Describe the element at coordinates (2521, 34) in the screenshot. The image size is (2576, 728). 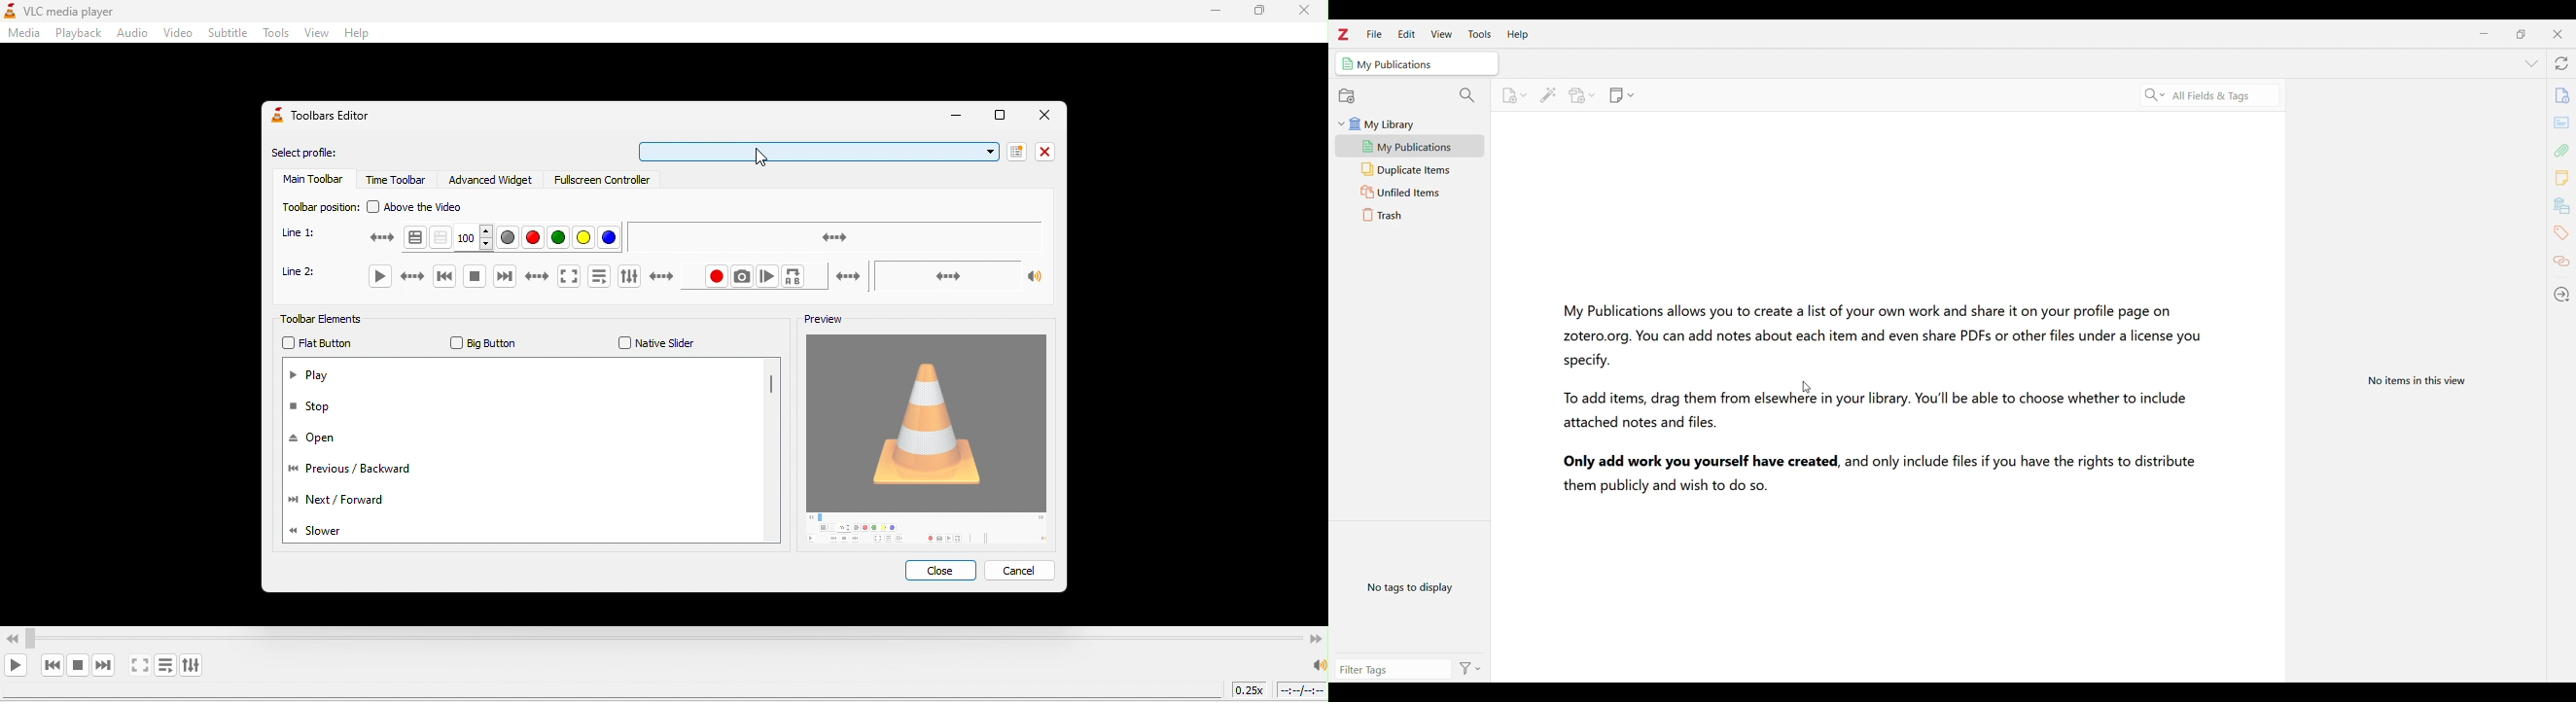
I see `Show interface in a smaller tab` at that location.